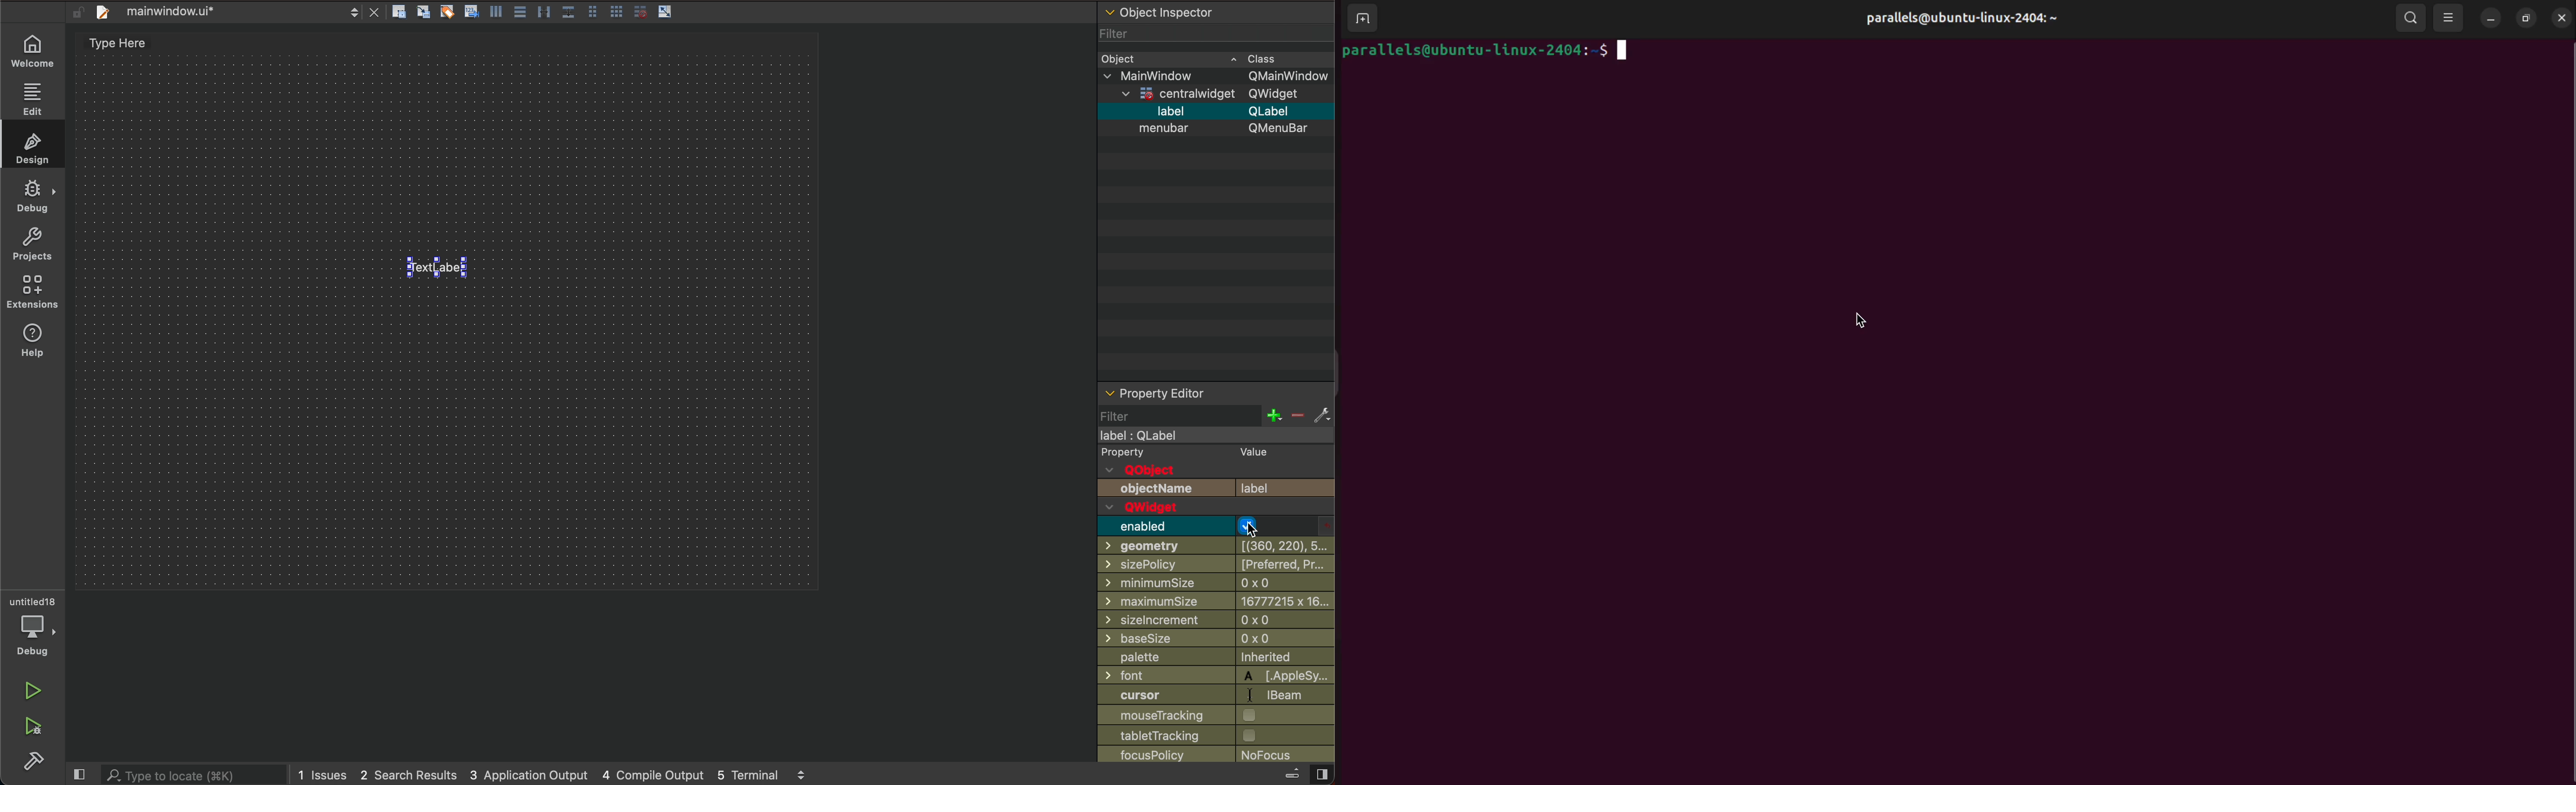 The height and width of the screenshot is (812, 2576). What do you see at coordinates (1282, 545) in the screenshot?
I see `[(360, 220), 5...` at bounding box center [1282, 545].